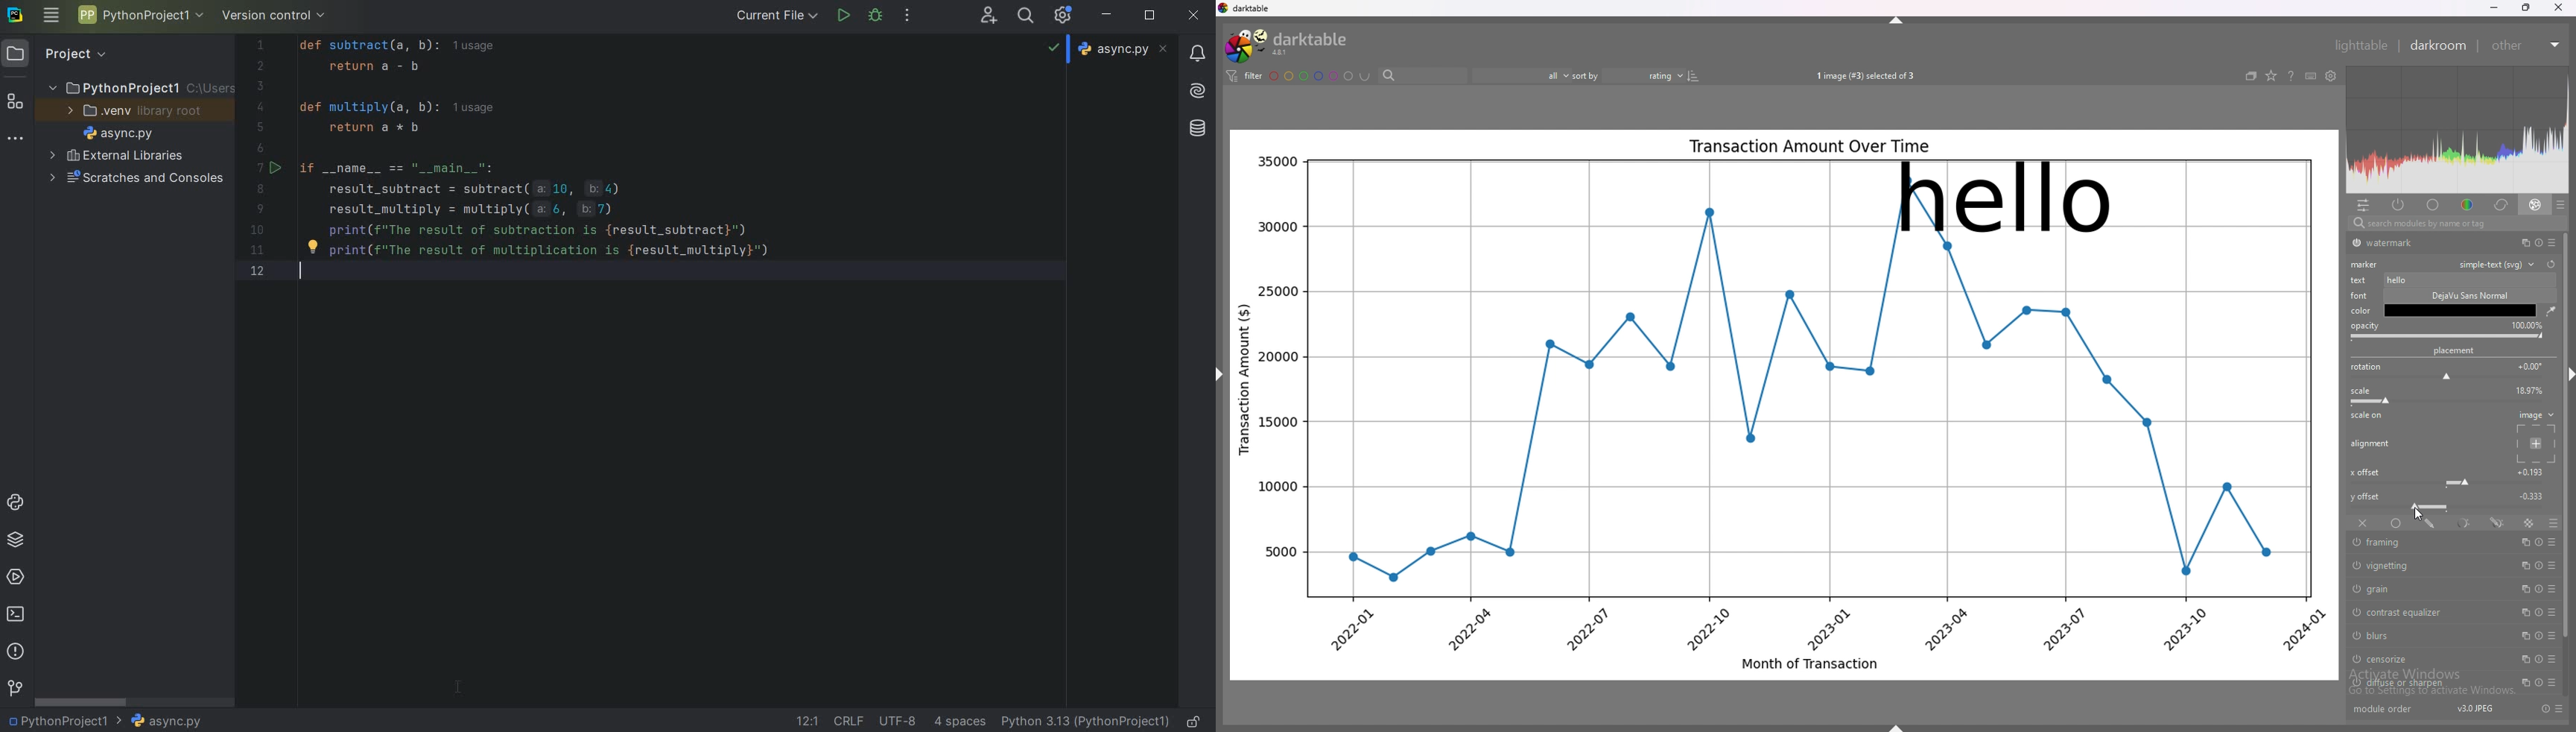 This screenshot has width=2576, height=756. What do you see at coordinates (2500, 205) in the screenshot?
I see `correct` at bounding box center [2500, 205].